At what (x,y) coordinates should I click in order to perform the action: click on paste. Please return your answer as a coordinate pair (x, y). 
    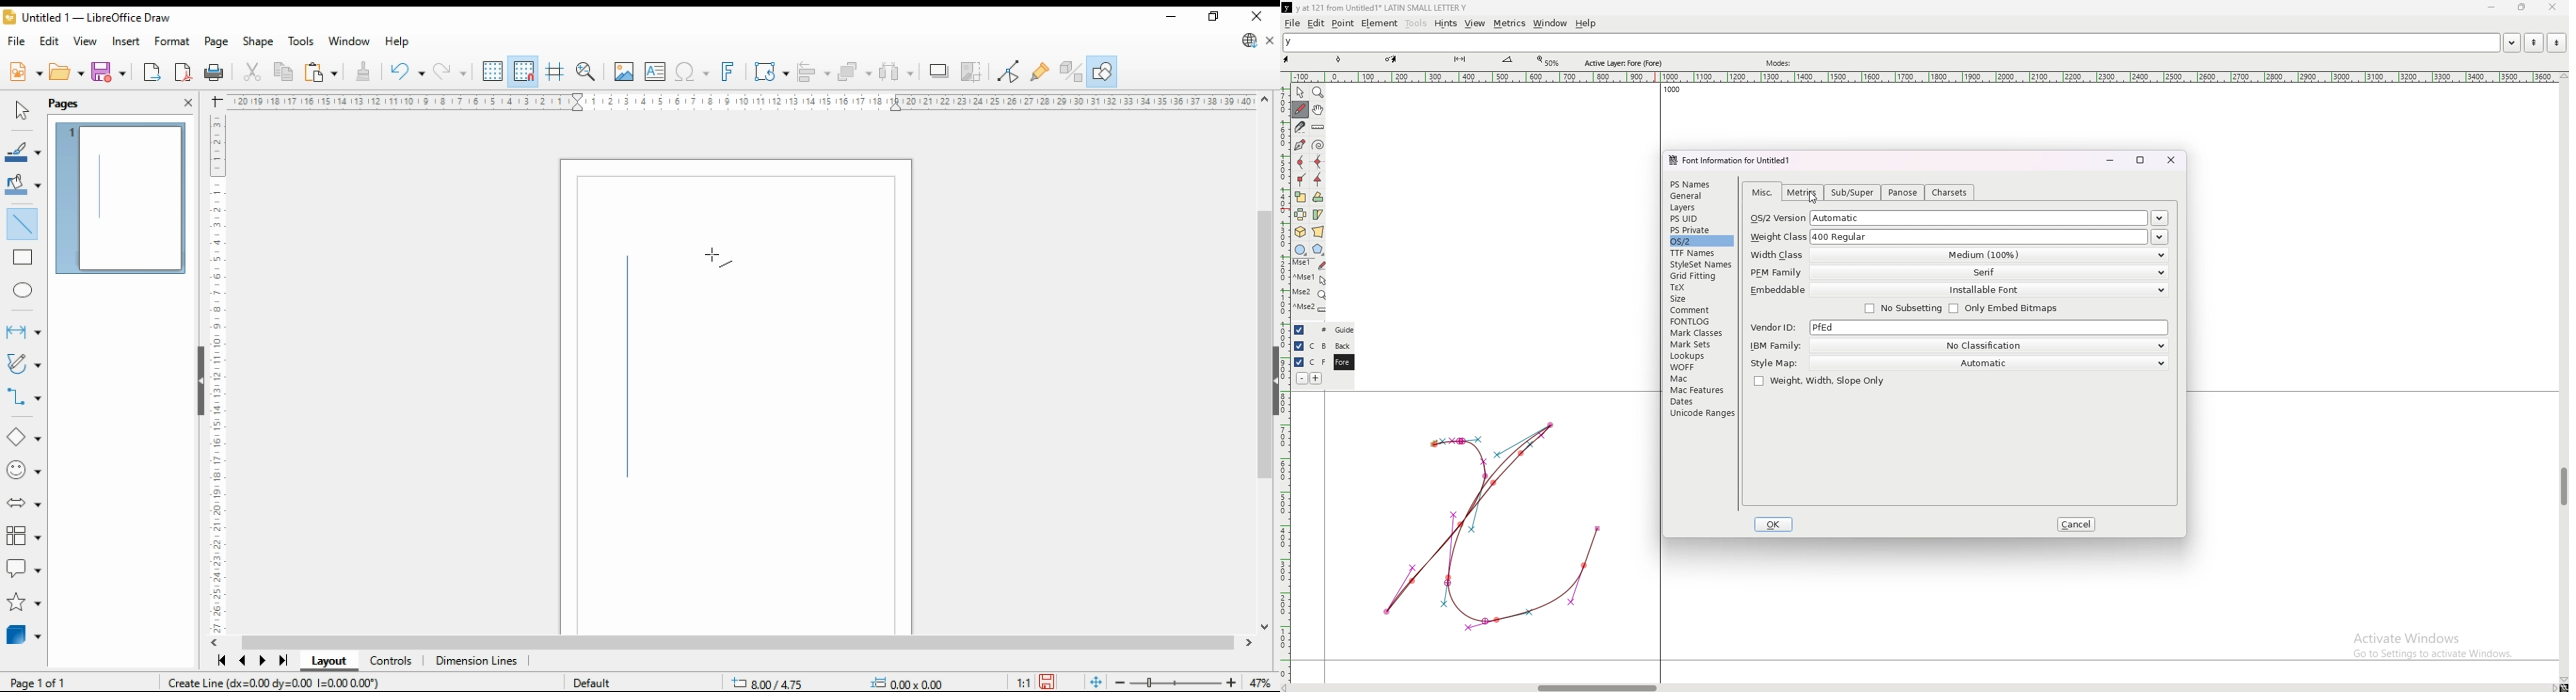
    Looking at the image, I should click on (319, 72).